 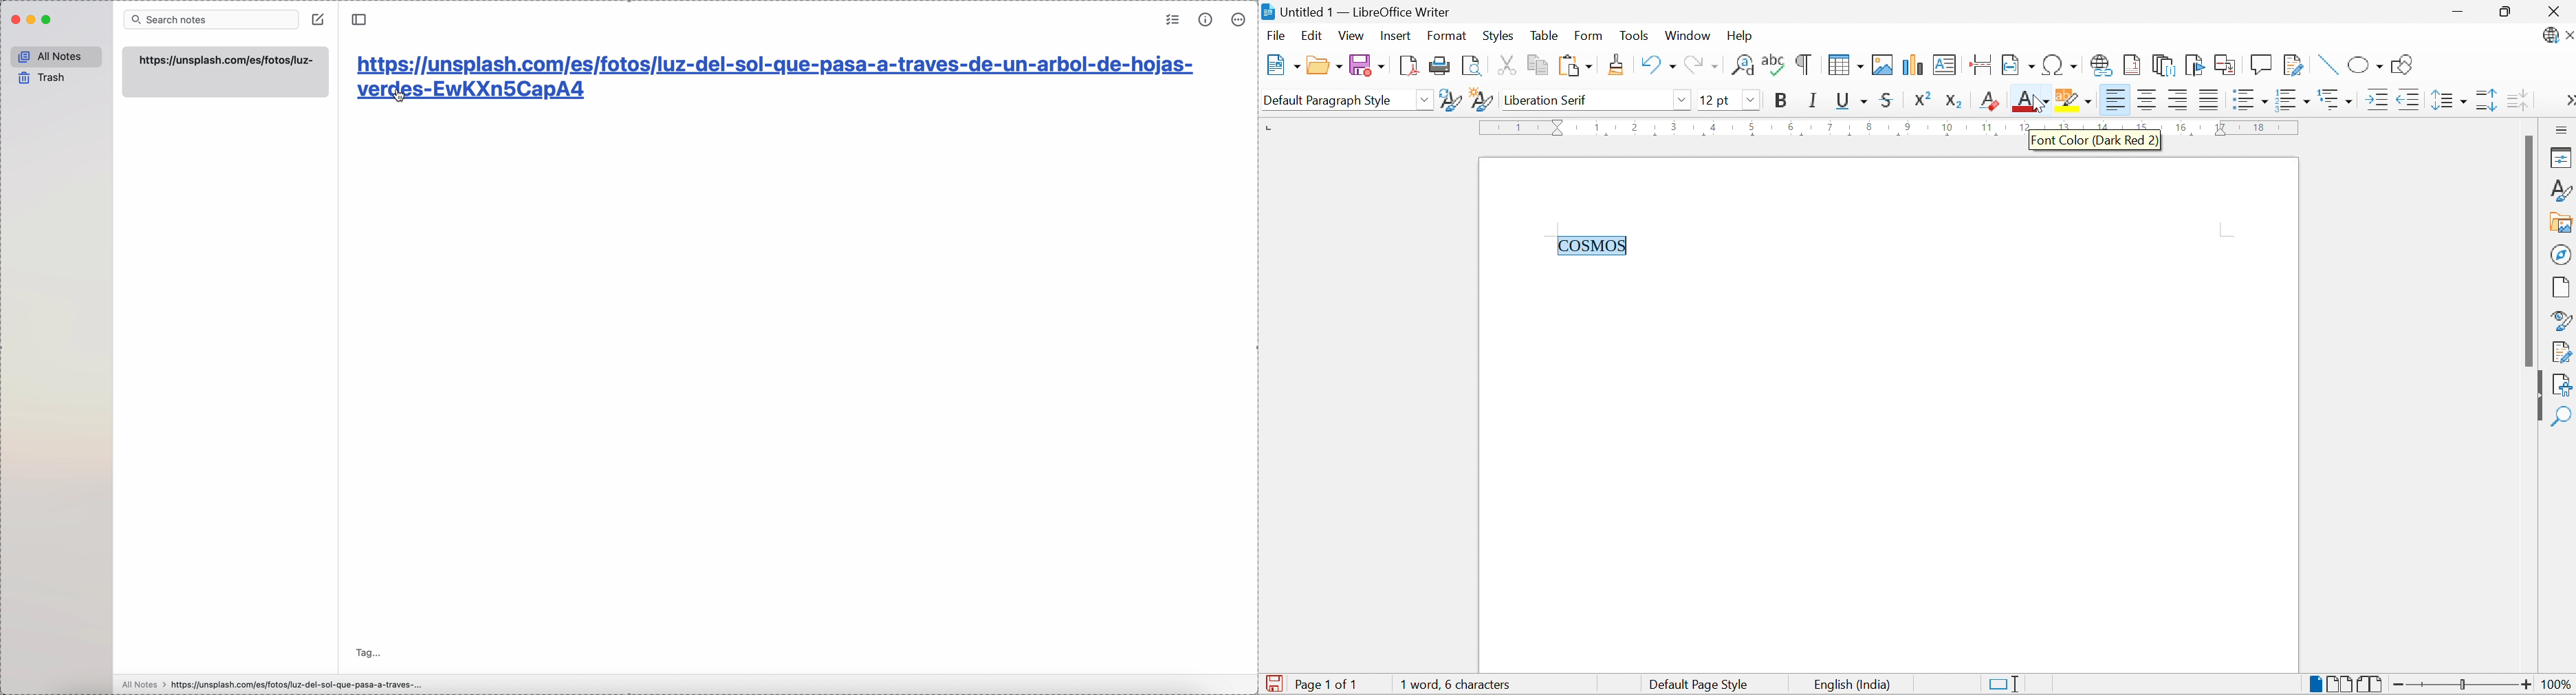 I want to click on English (India), so click(x=1849, y=685).